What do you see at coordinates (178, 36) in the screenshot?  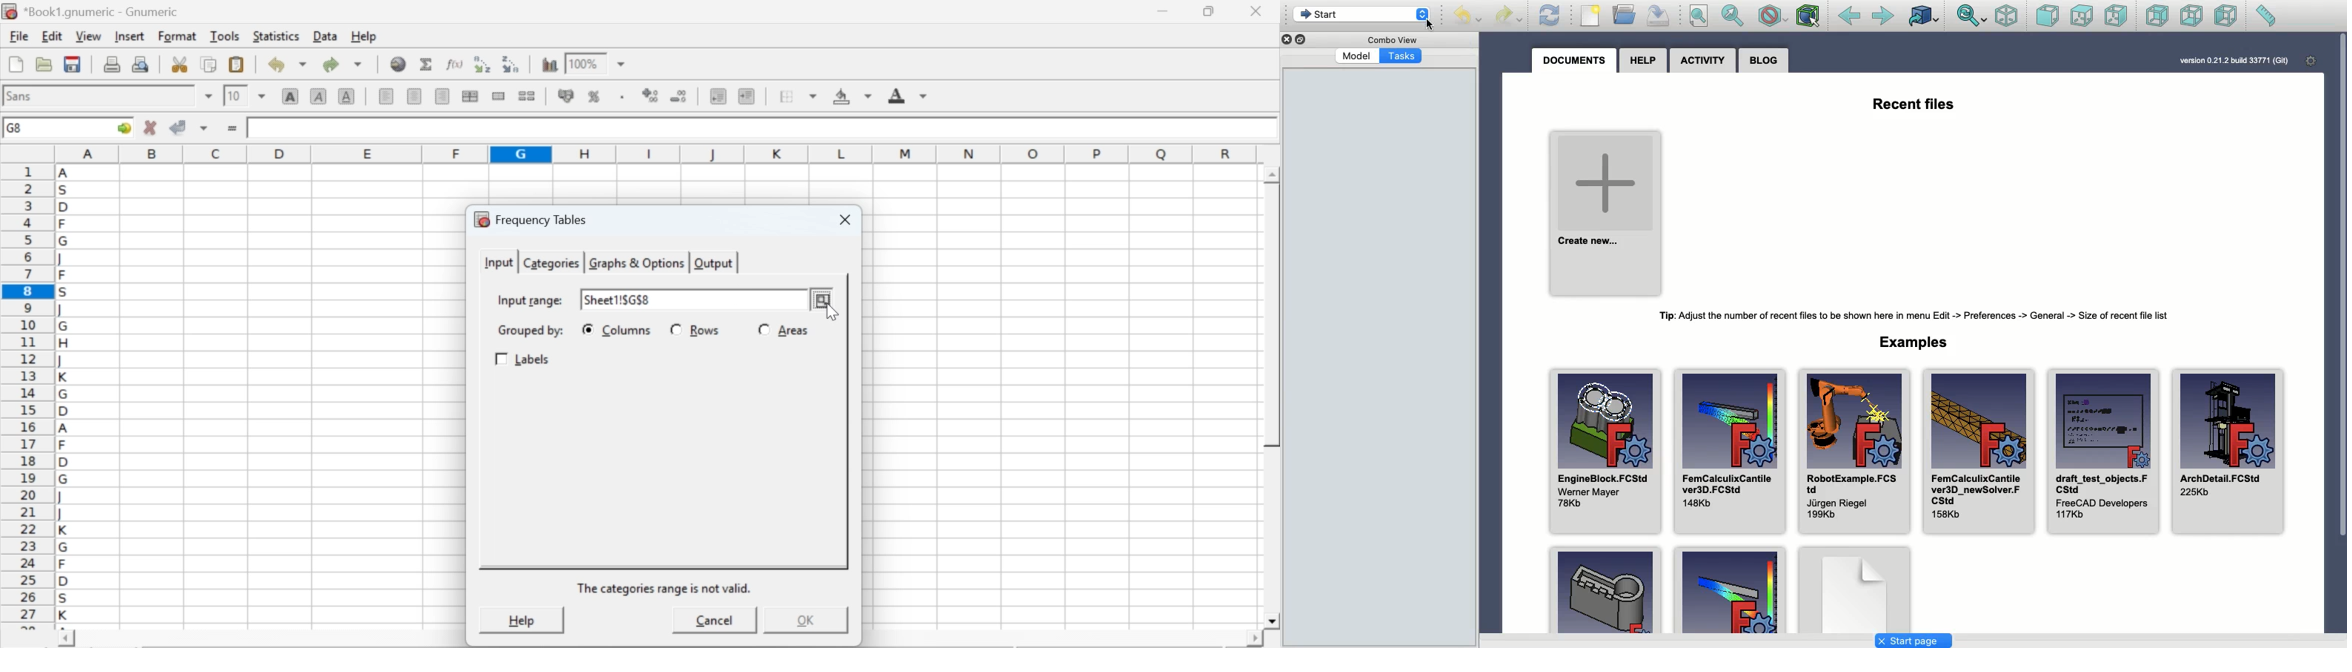 I see `format` at bounding box center [178, 36].